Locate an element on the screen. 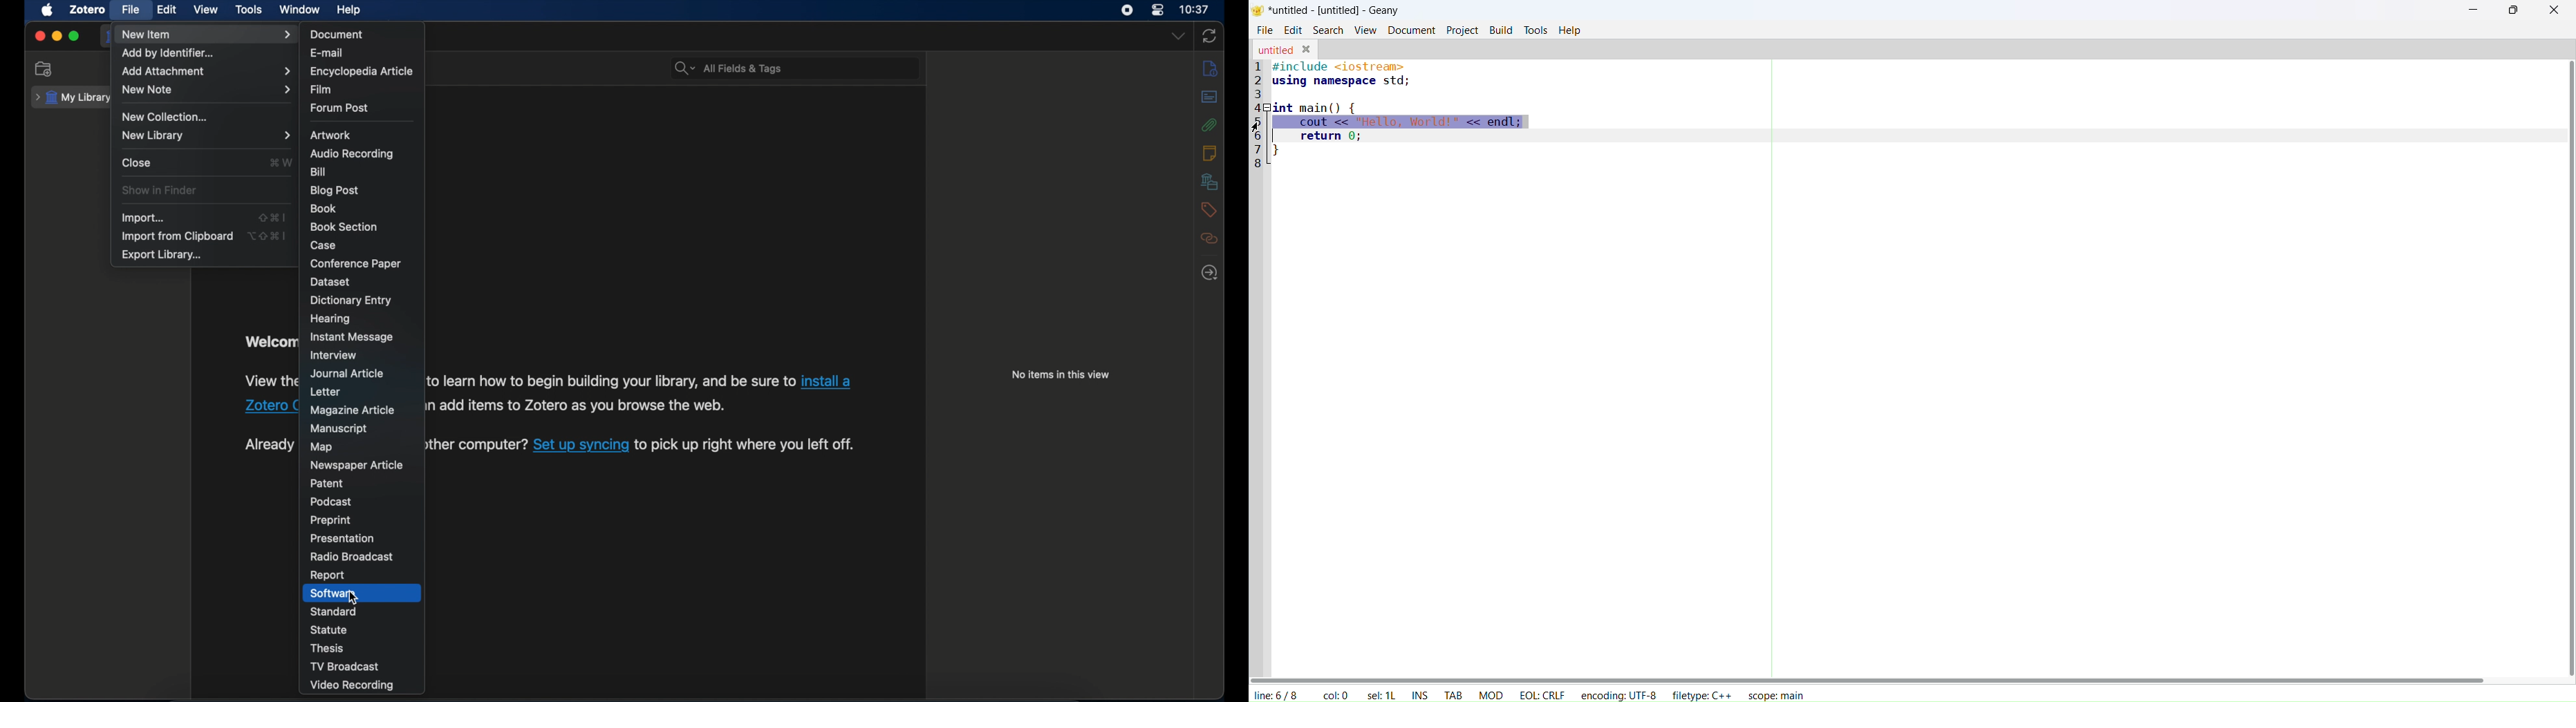 Image resolution: width=2576 pixels, height=728 pixels. import from clipboard is located at coordinates (176, 235).